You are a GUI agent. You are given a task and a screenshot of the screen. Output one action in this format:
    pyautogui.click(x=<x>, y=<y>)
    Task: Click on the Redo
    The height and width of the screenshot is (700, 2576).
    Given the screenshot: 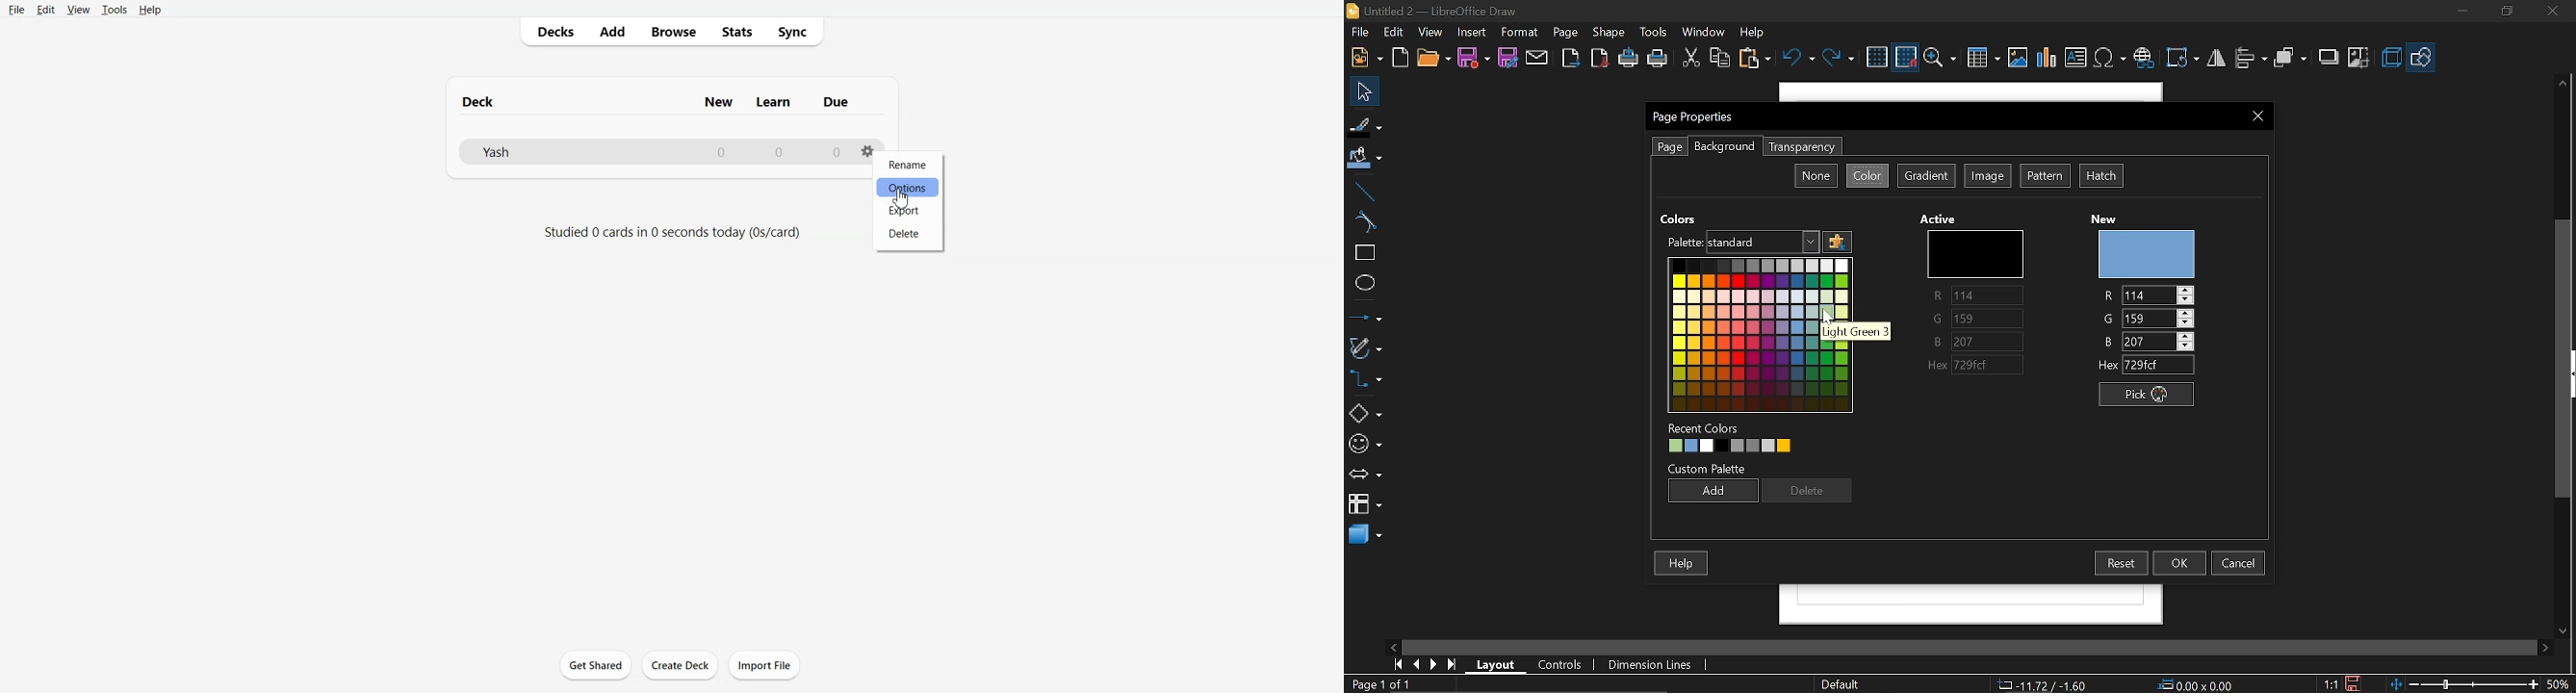 What is the action you would take?
    pyautogui.click(x=1839, y=60)
    